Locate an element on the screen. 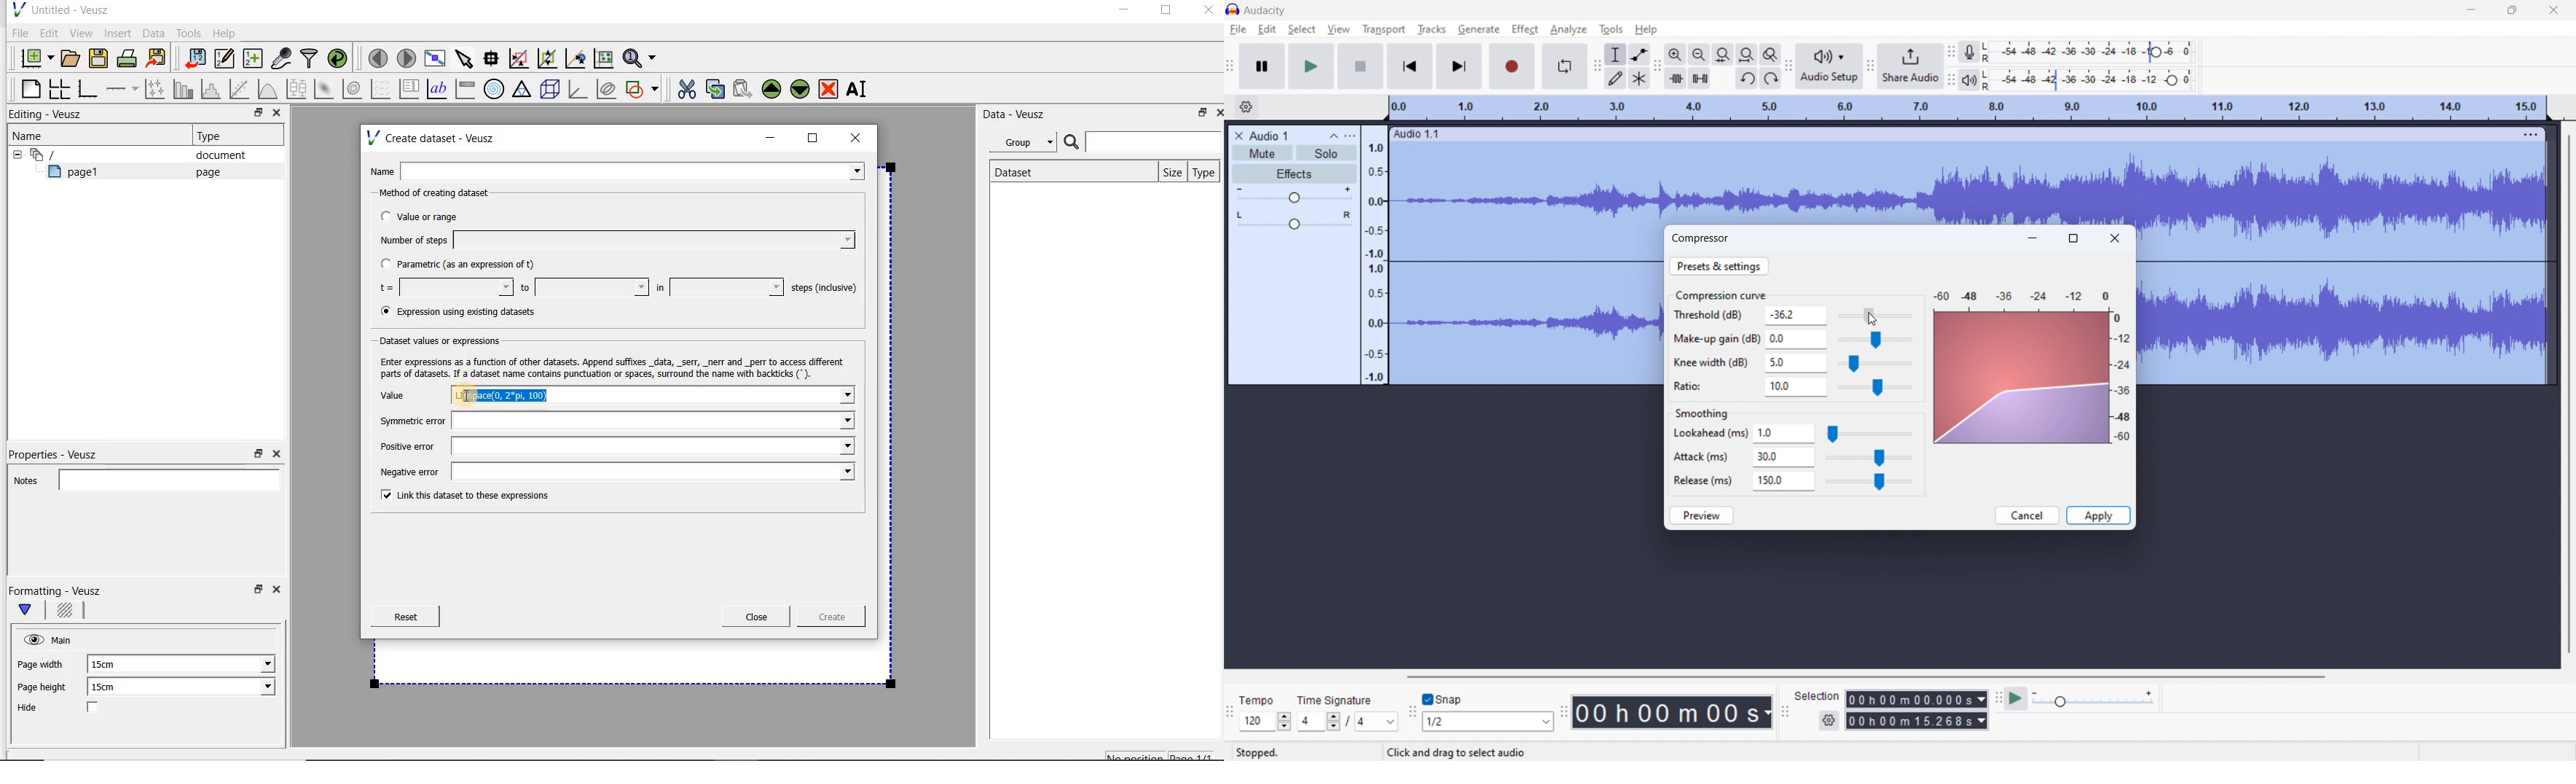 The height and width of the screenshot is (784, 2576). audio setup is located at coordinates (1829, 66).